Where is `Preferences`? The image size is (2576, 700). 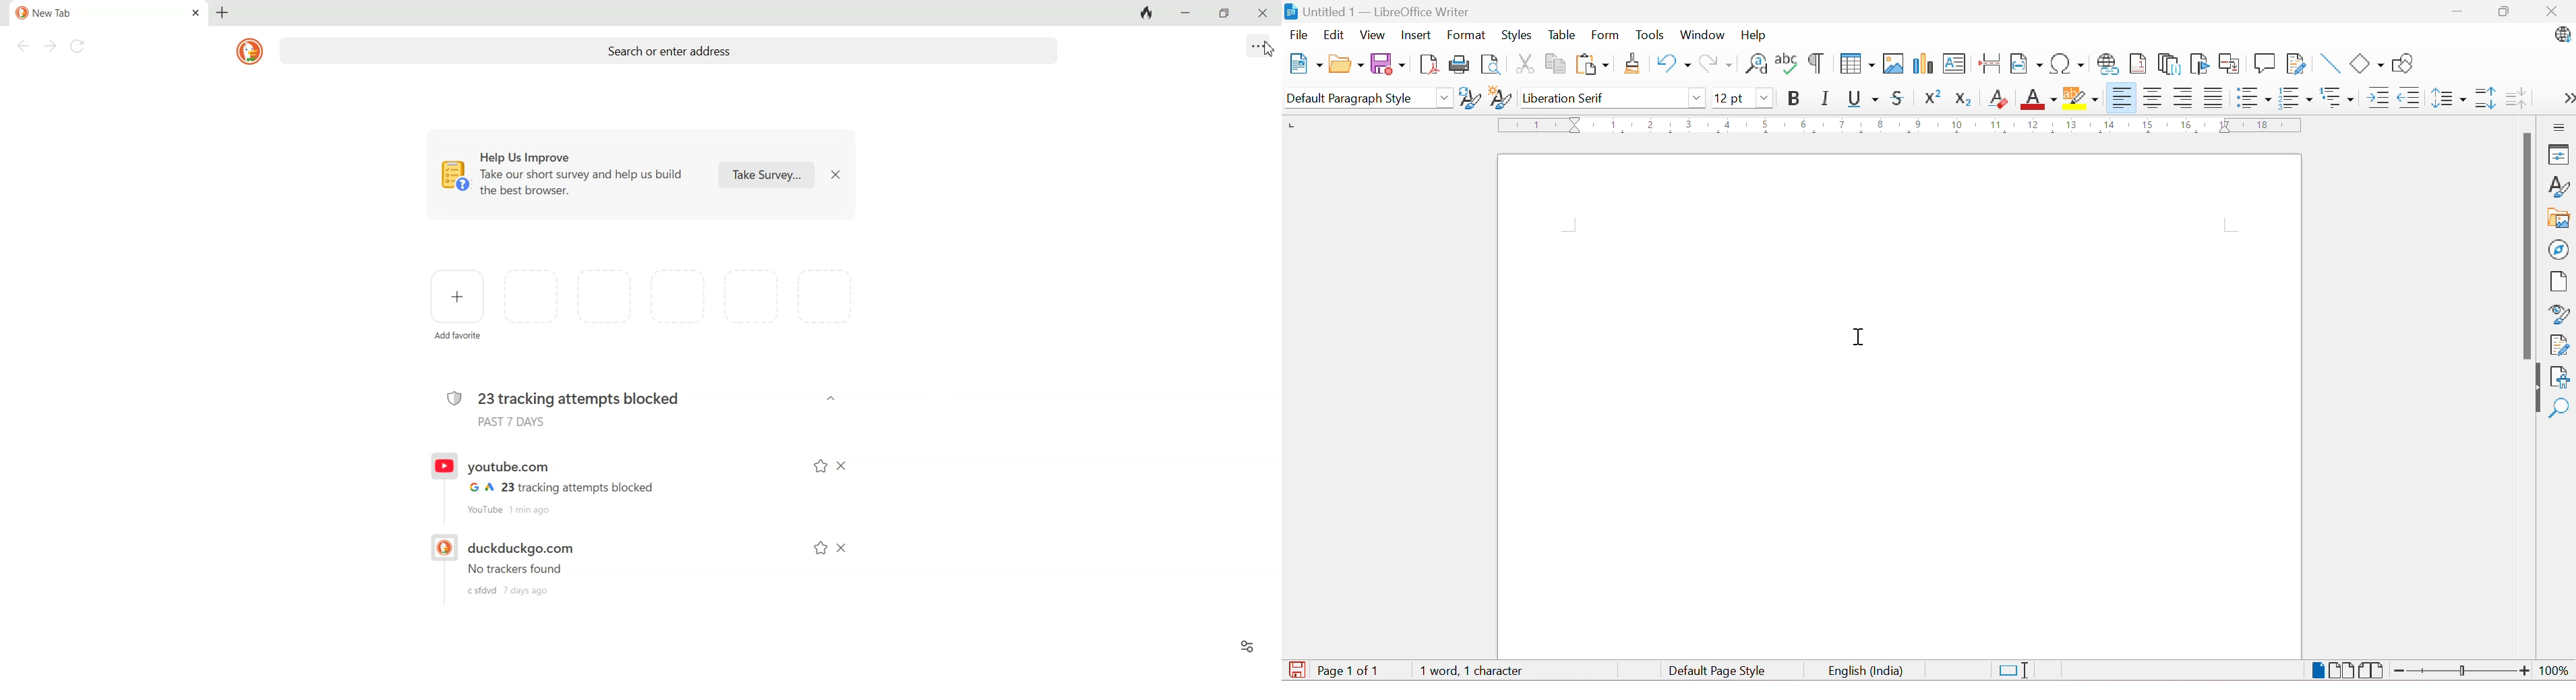 Preferences is located at coordinates (1246, 646).